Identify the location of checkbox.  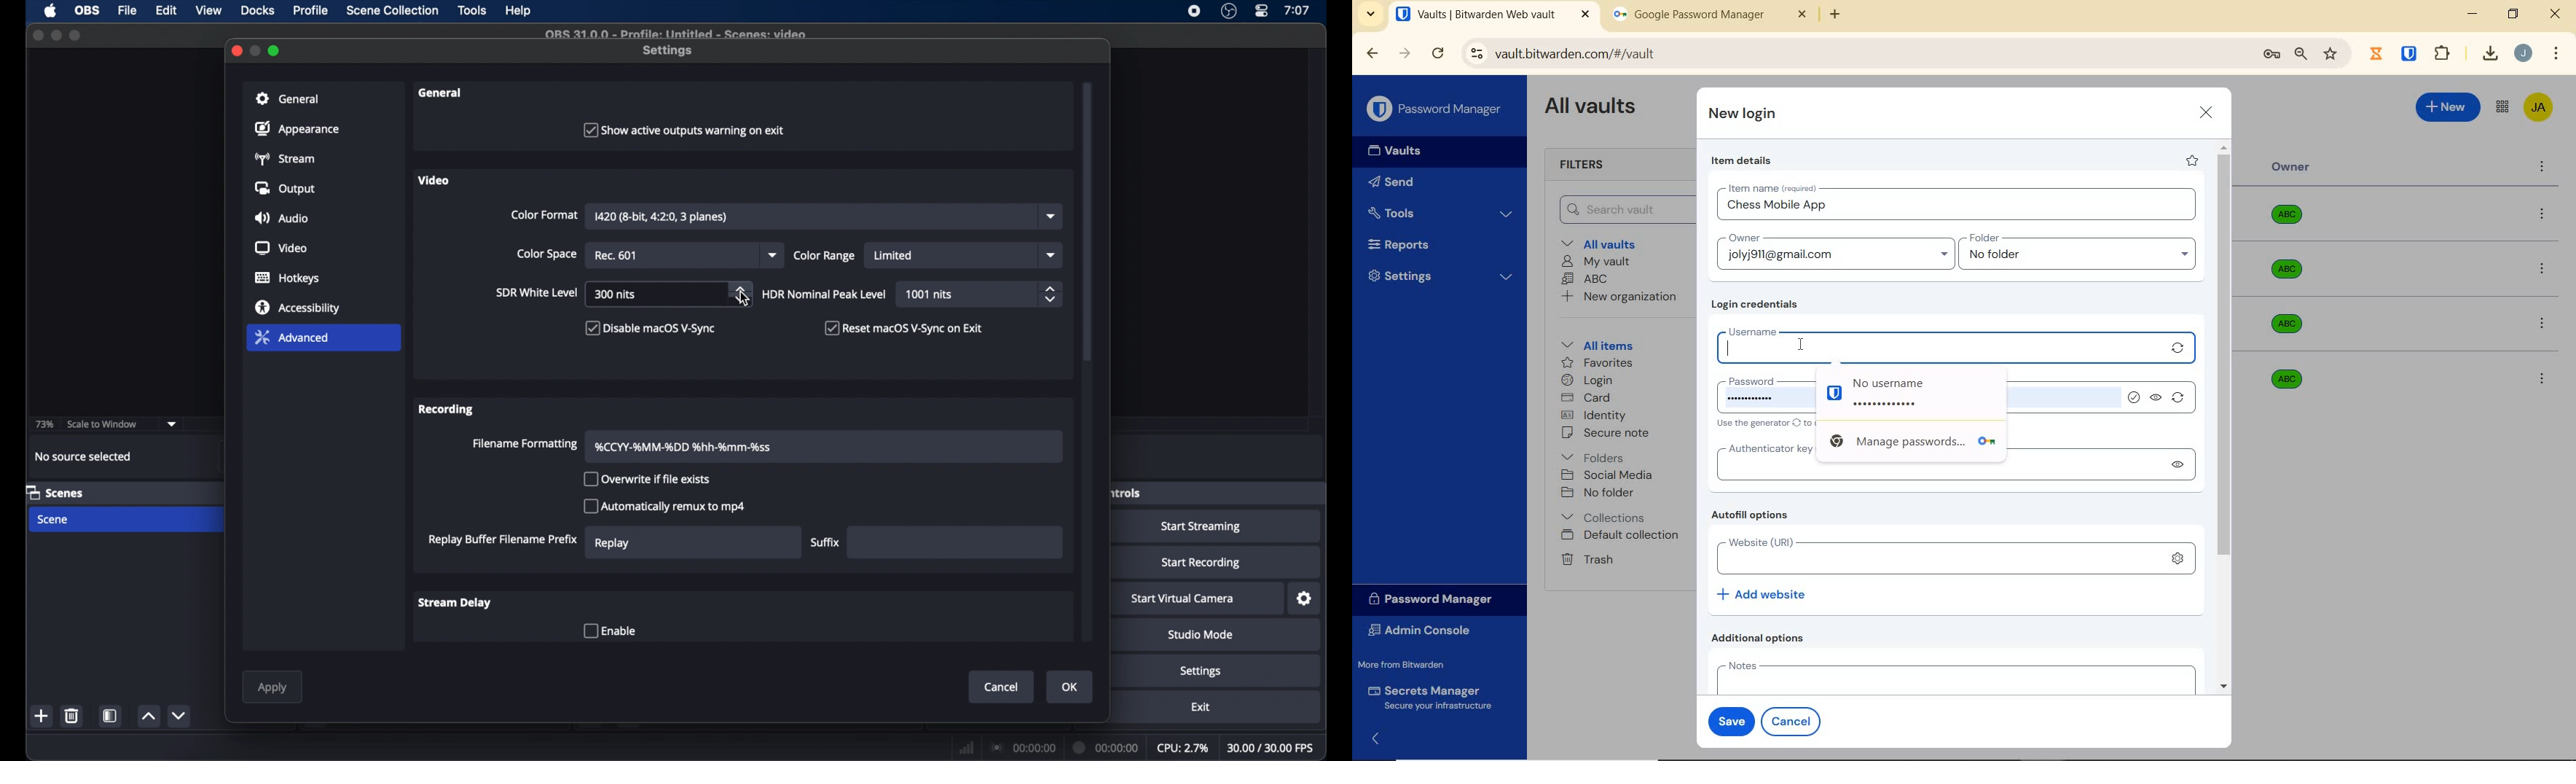
(666, 506).